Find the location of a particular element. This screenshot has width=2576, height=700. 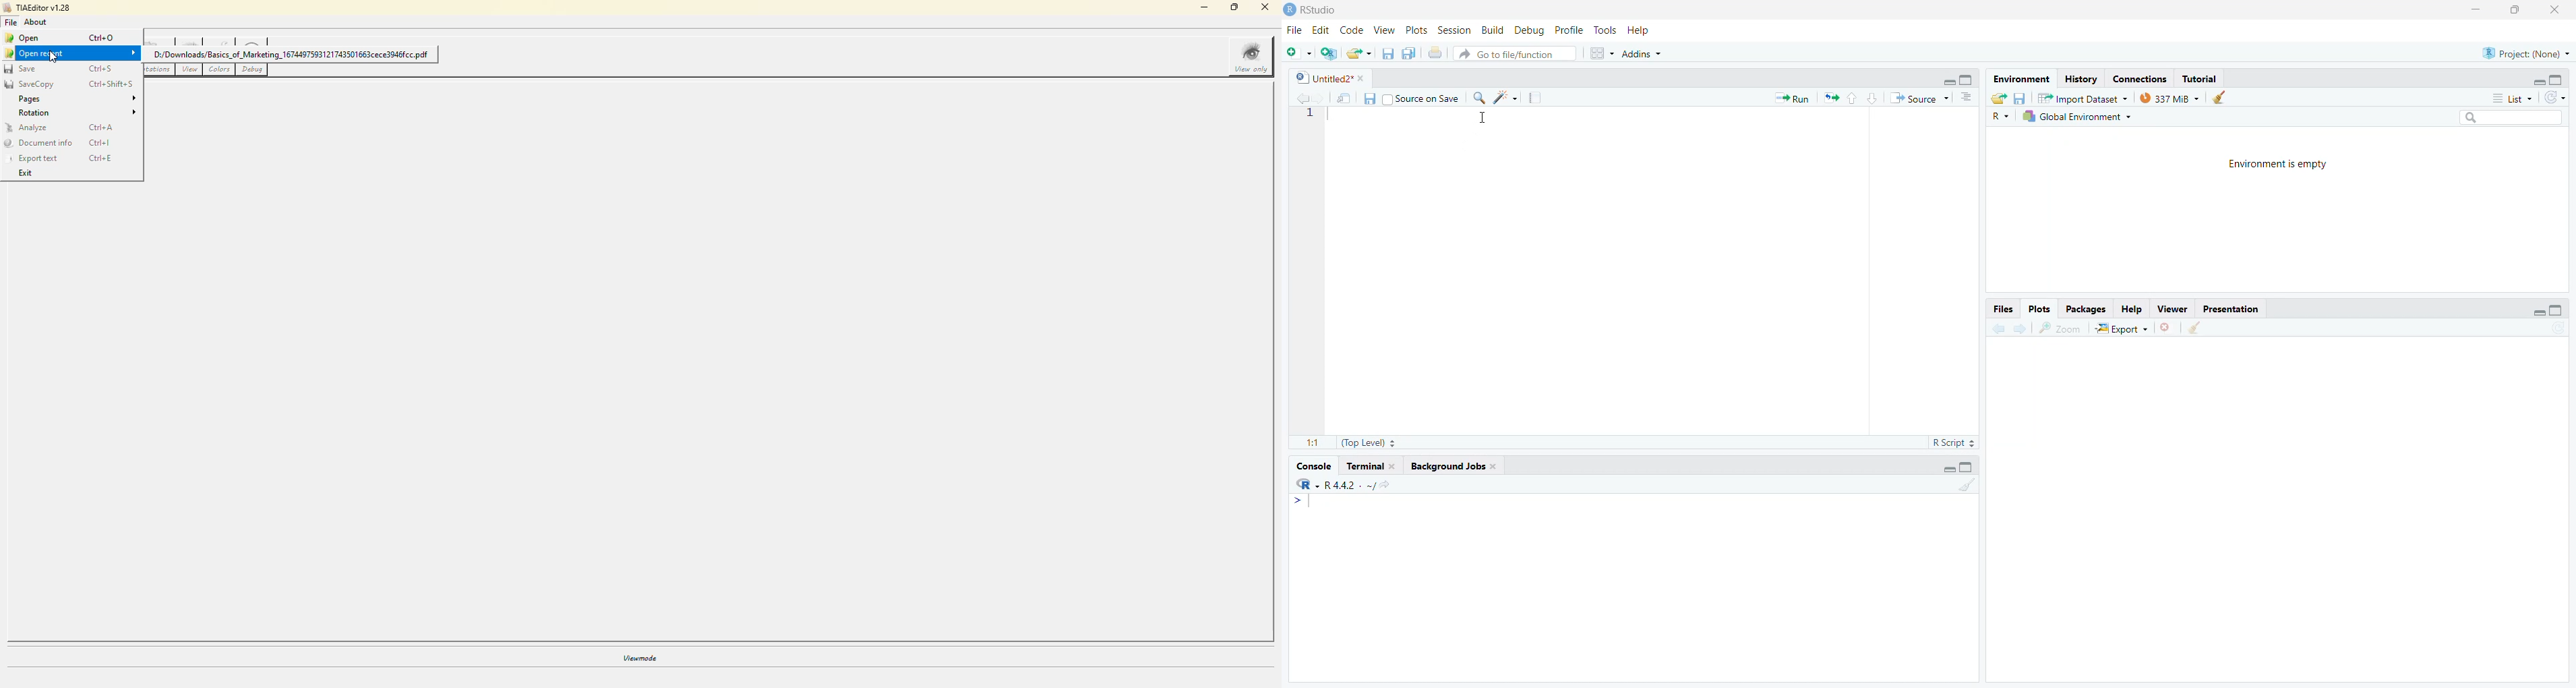

go back to the previous source location is located at coordinates (1303, 97).